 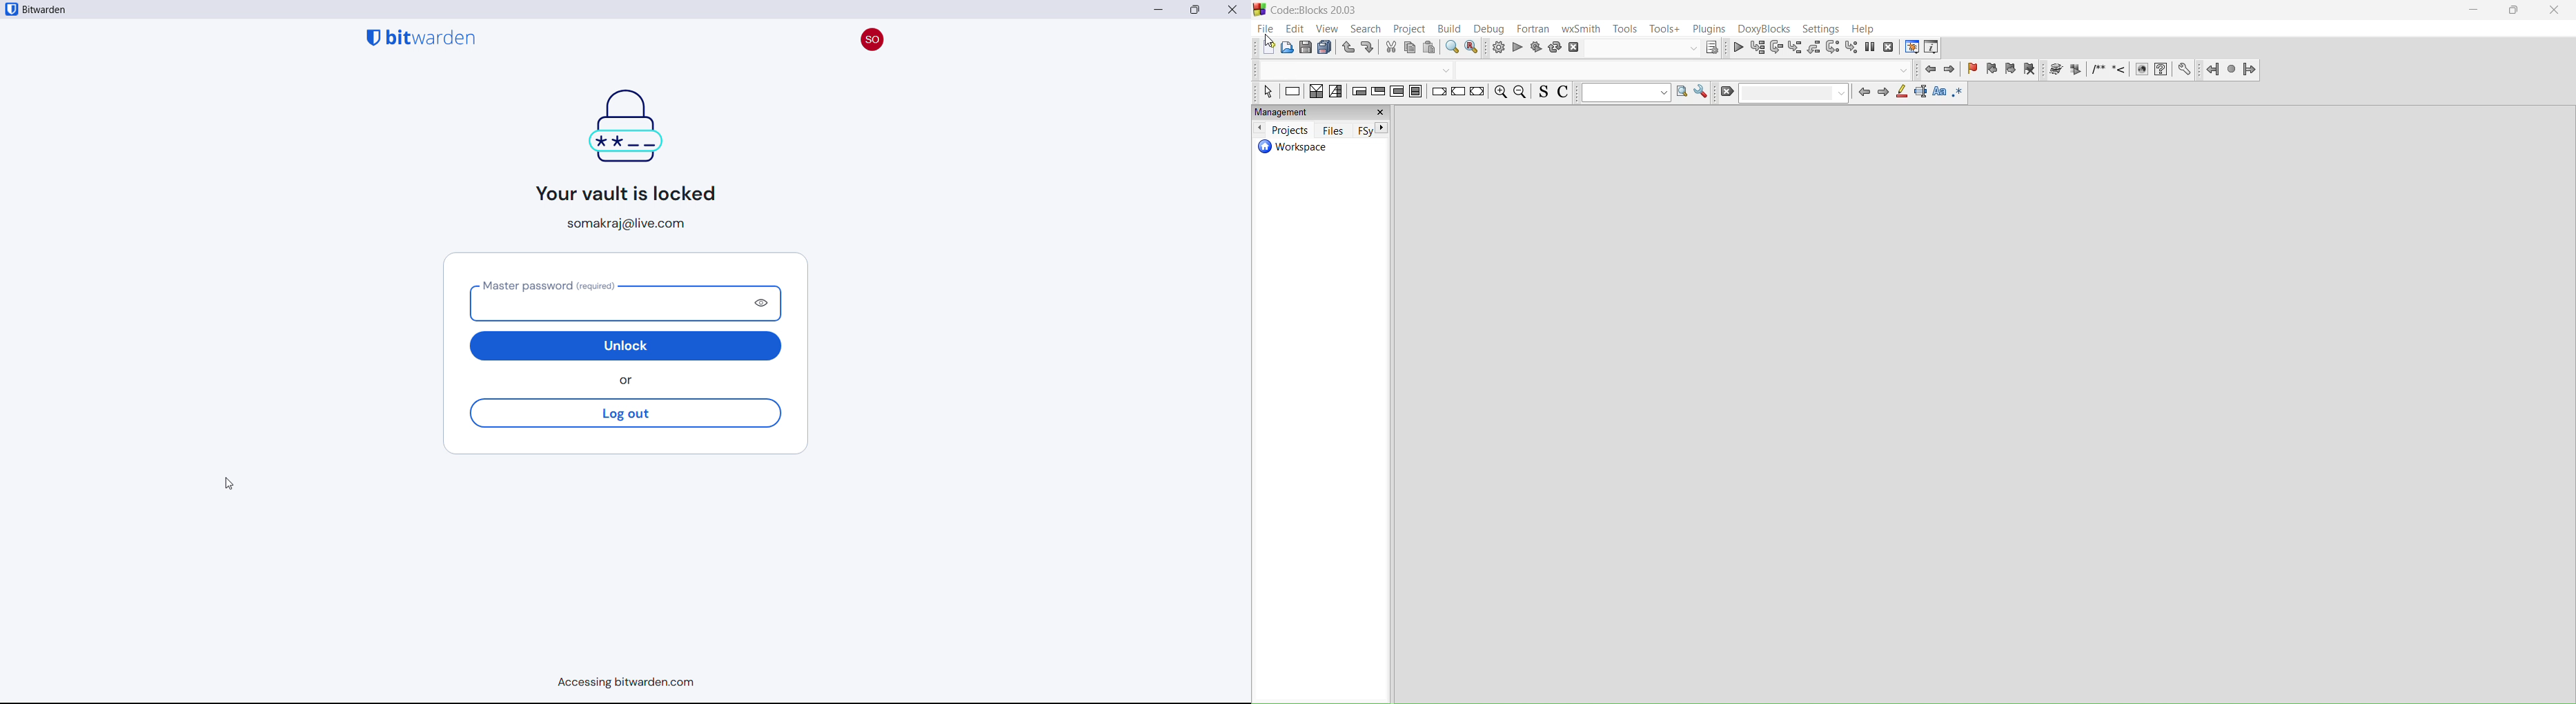 I want to click on previous, so click(x=1260, y=129).